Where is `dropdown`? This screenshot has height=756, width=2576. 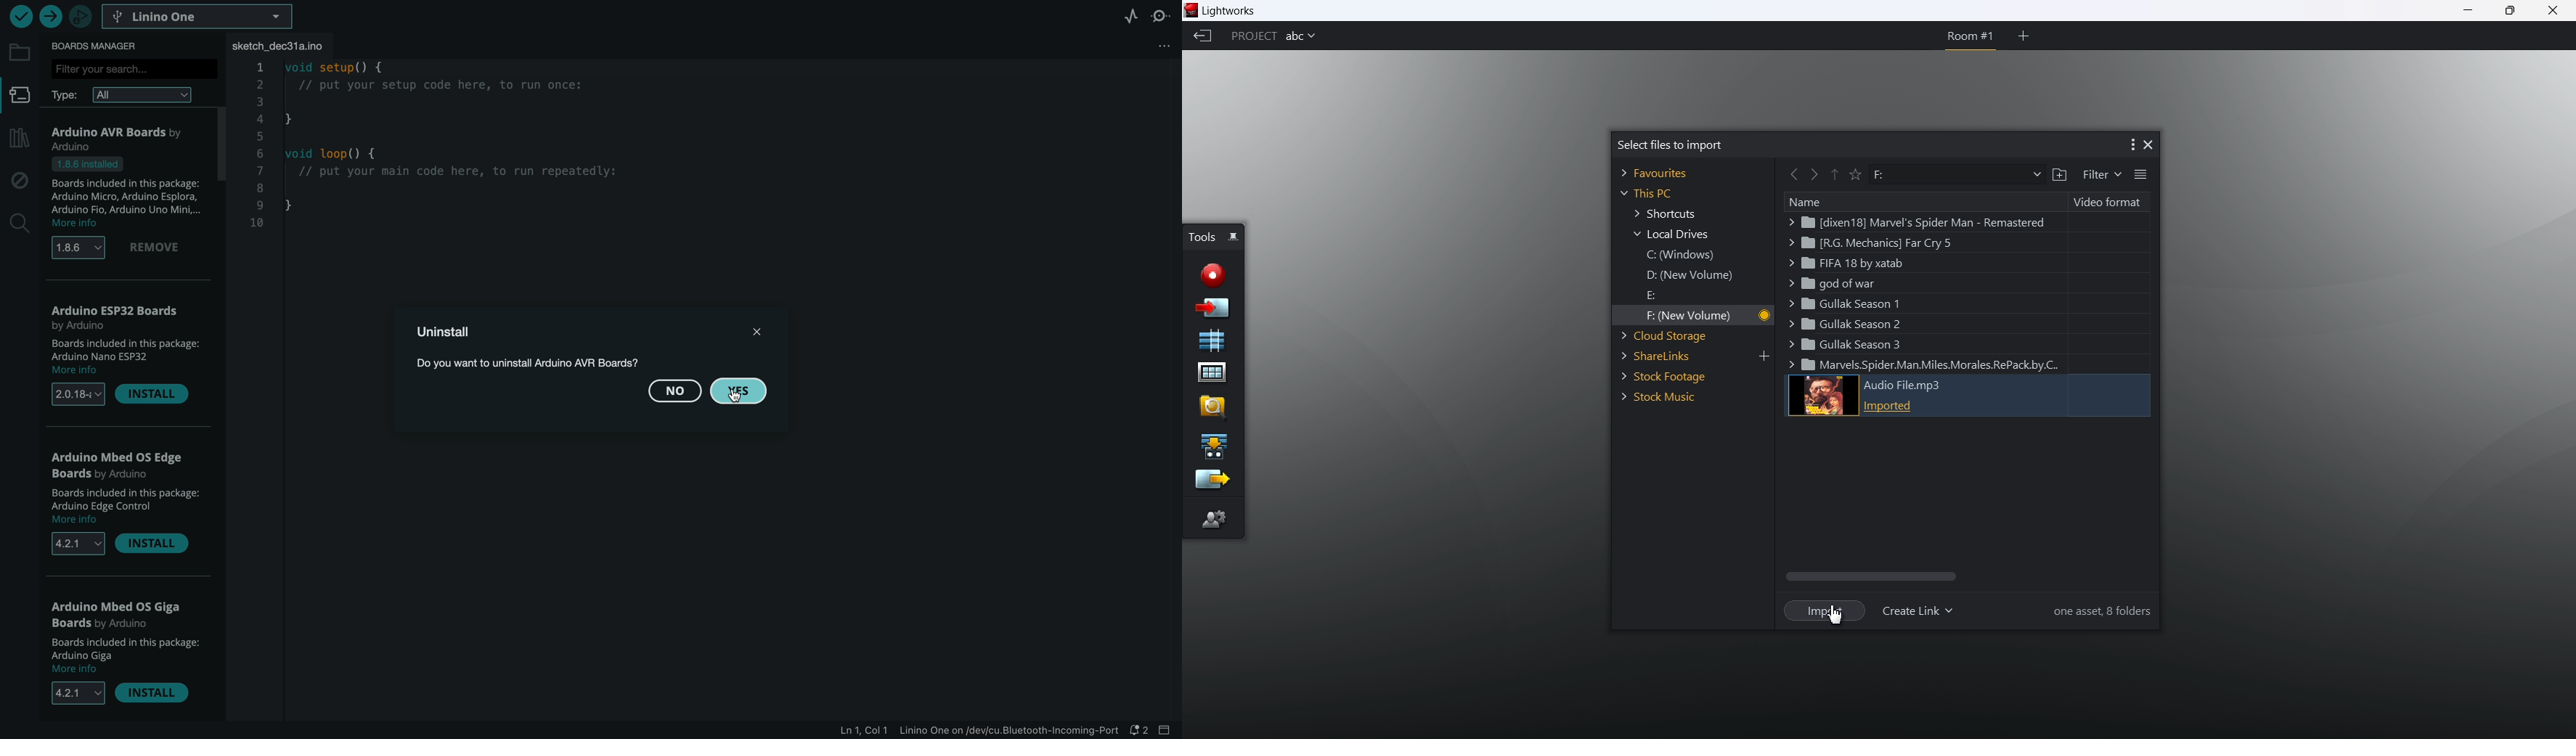 dropdown is located at coordinates (2037, 174).